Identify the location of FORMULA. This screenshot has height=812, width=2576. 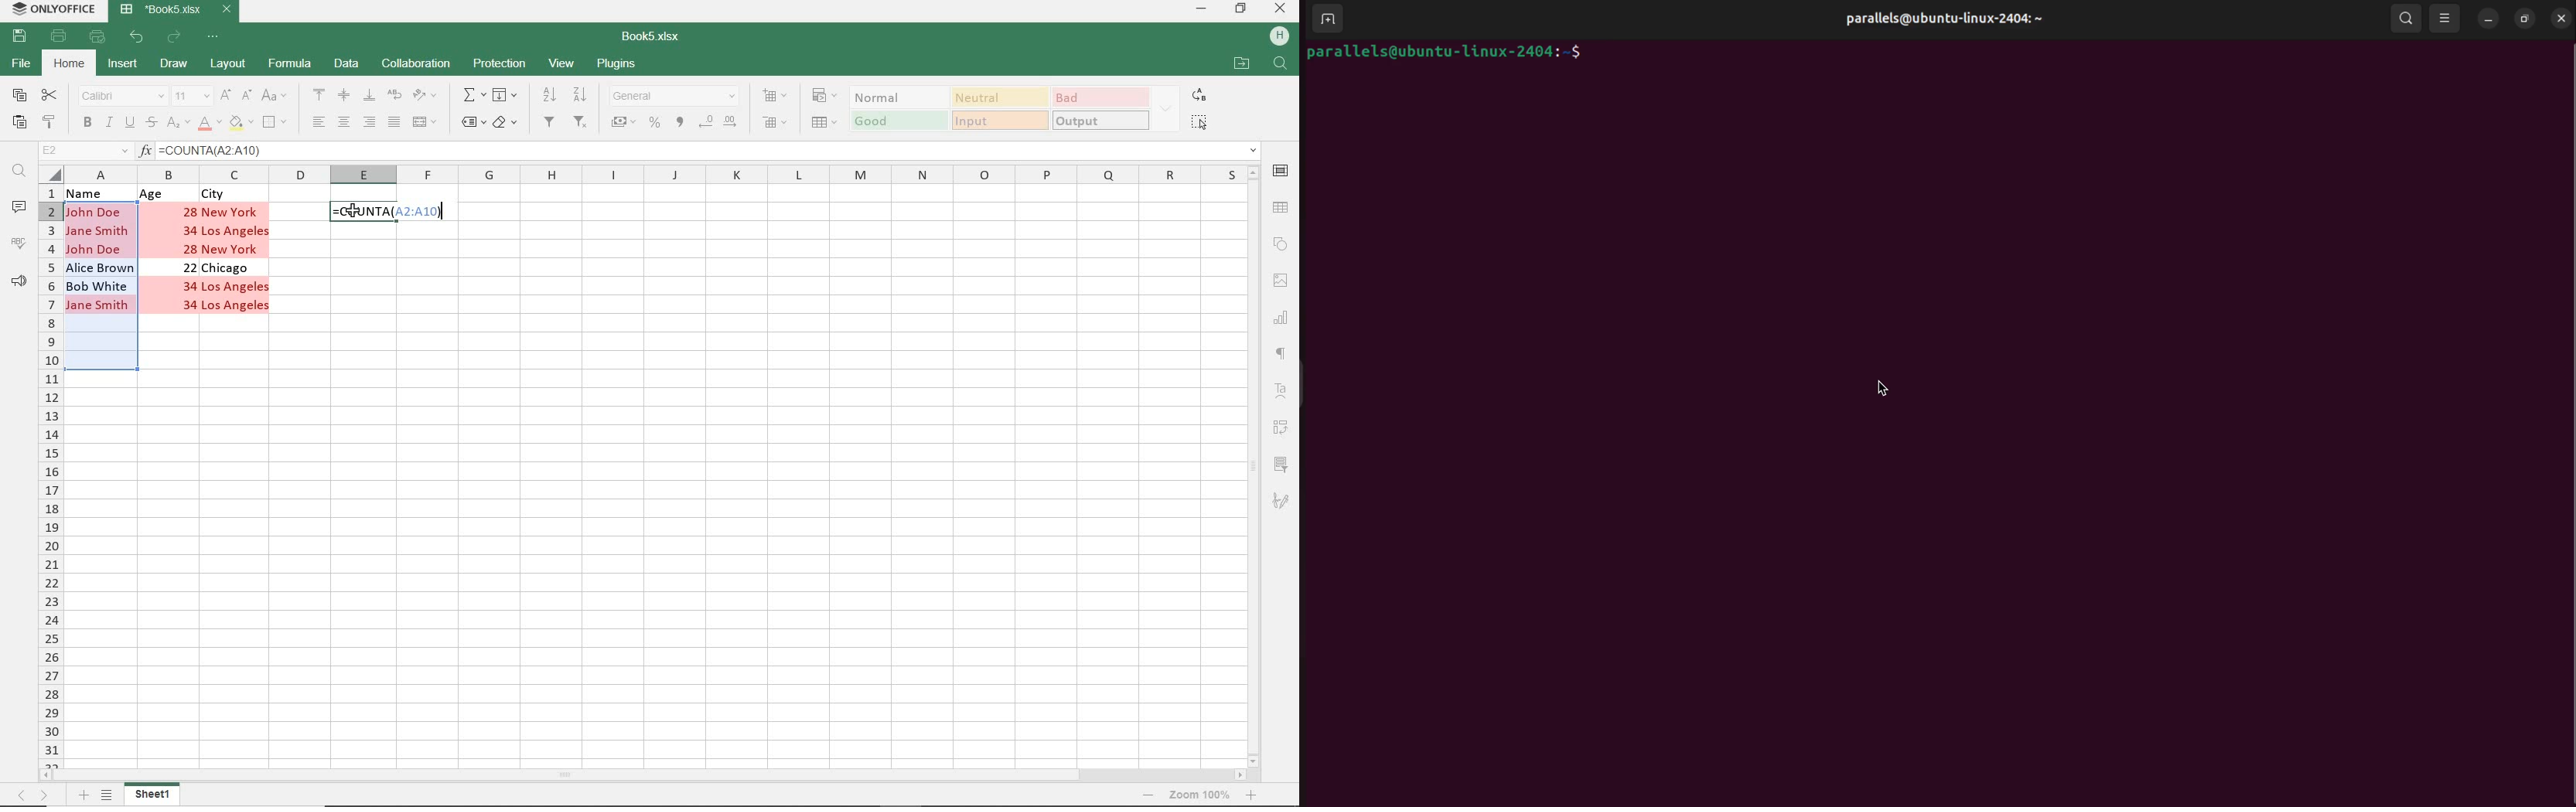
(390, 212).